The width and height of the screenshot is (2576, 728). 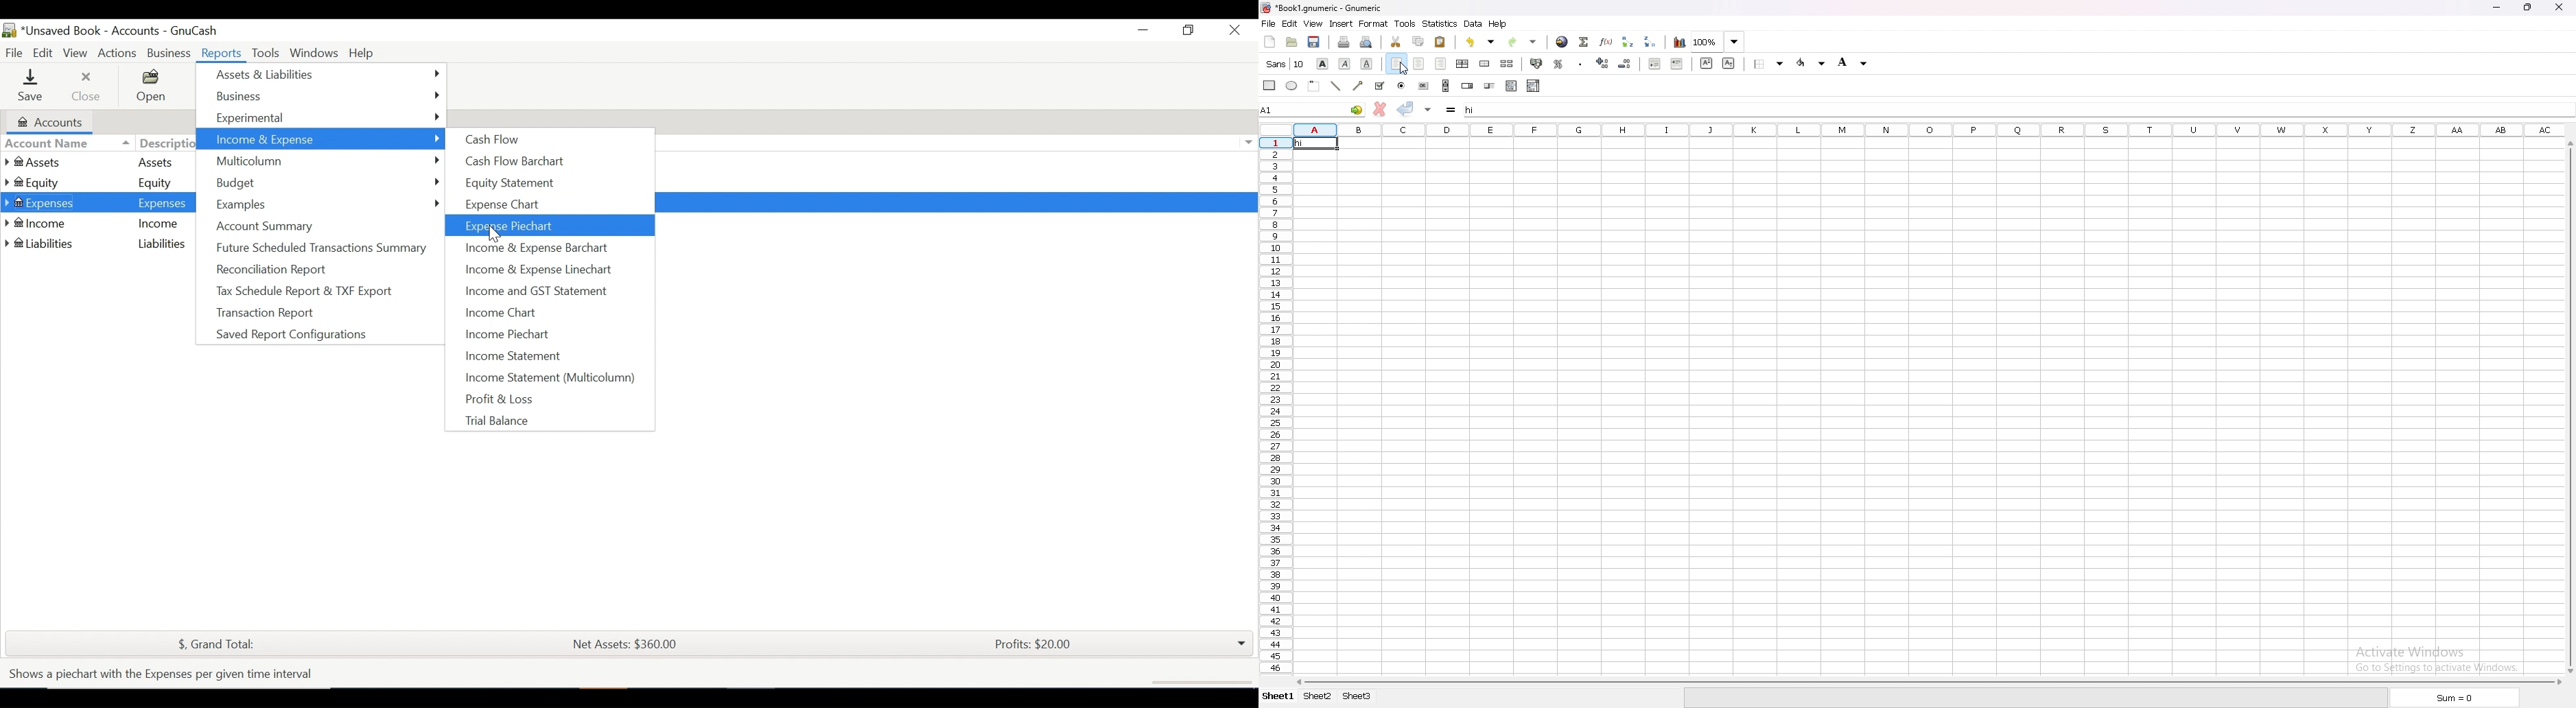 I want to click on hi, so click(x=1315, y=143).